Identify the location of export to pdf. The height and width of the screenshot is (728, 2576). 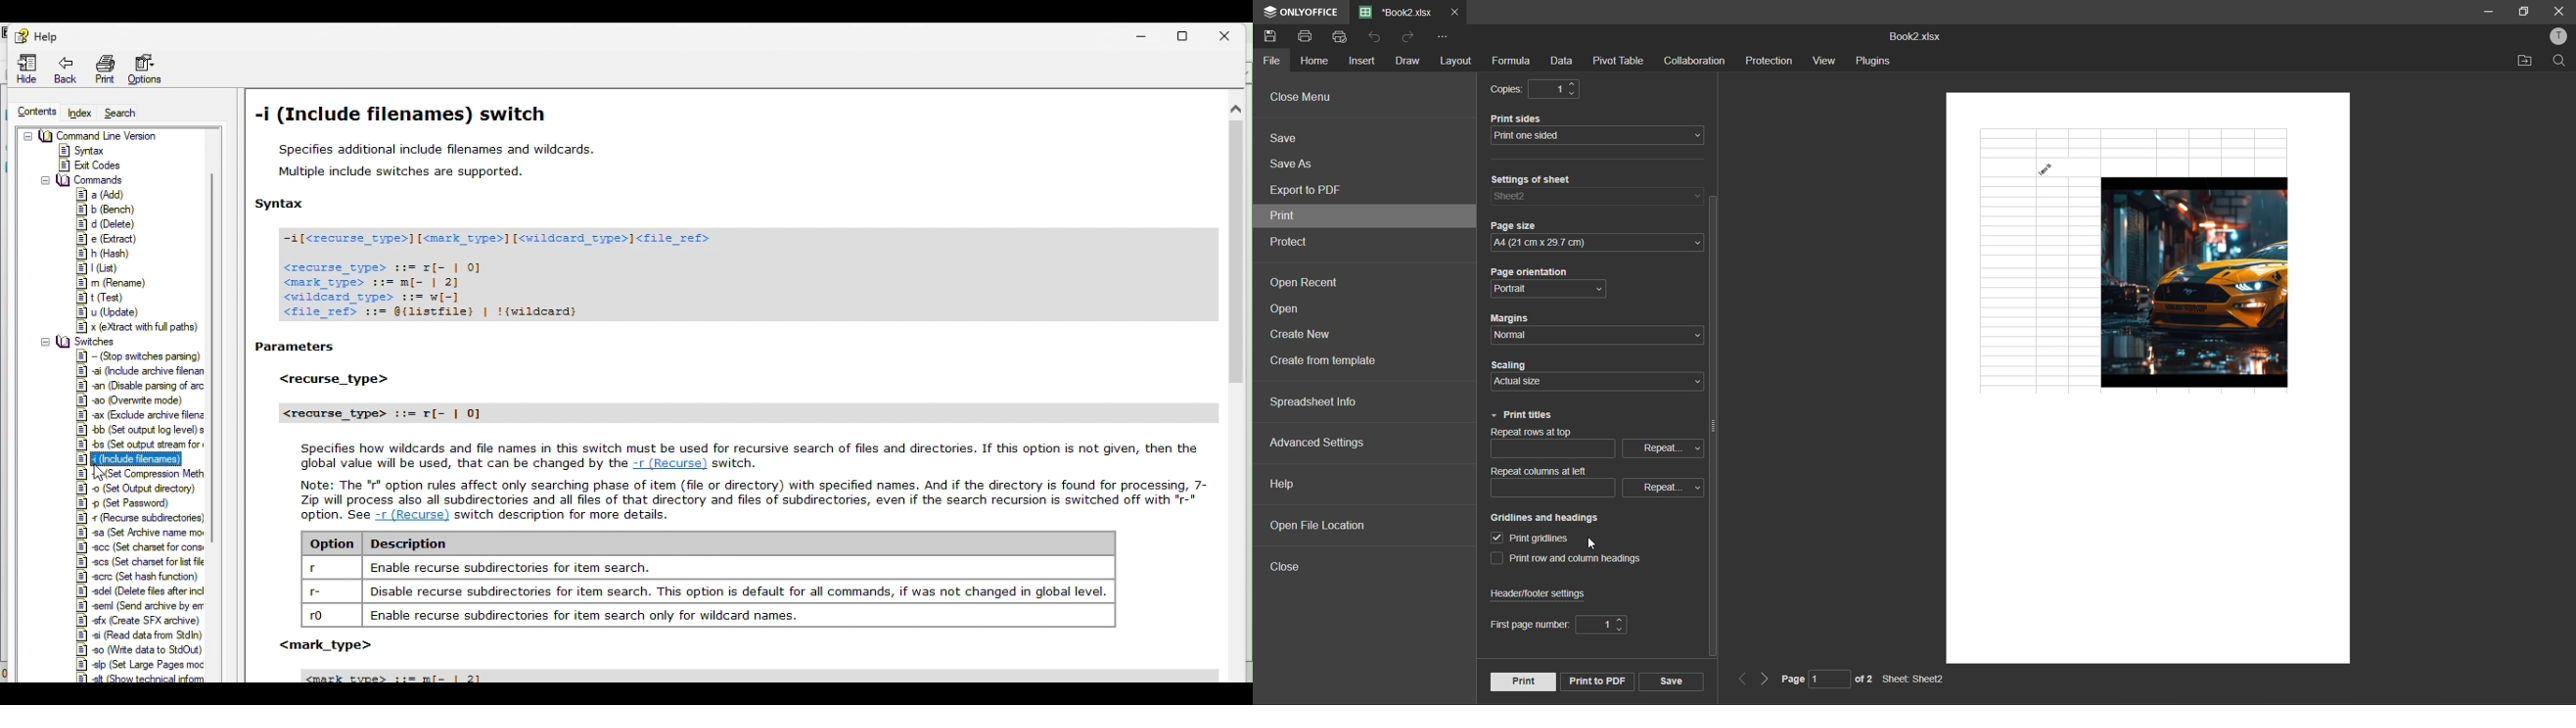
(1308, 191).